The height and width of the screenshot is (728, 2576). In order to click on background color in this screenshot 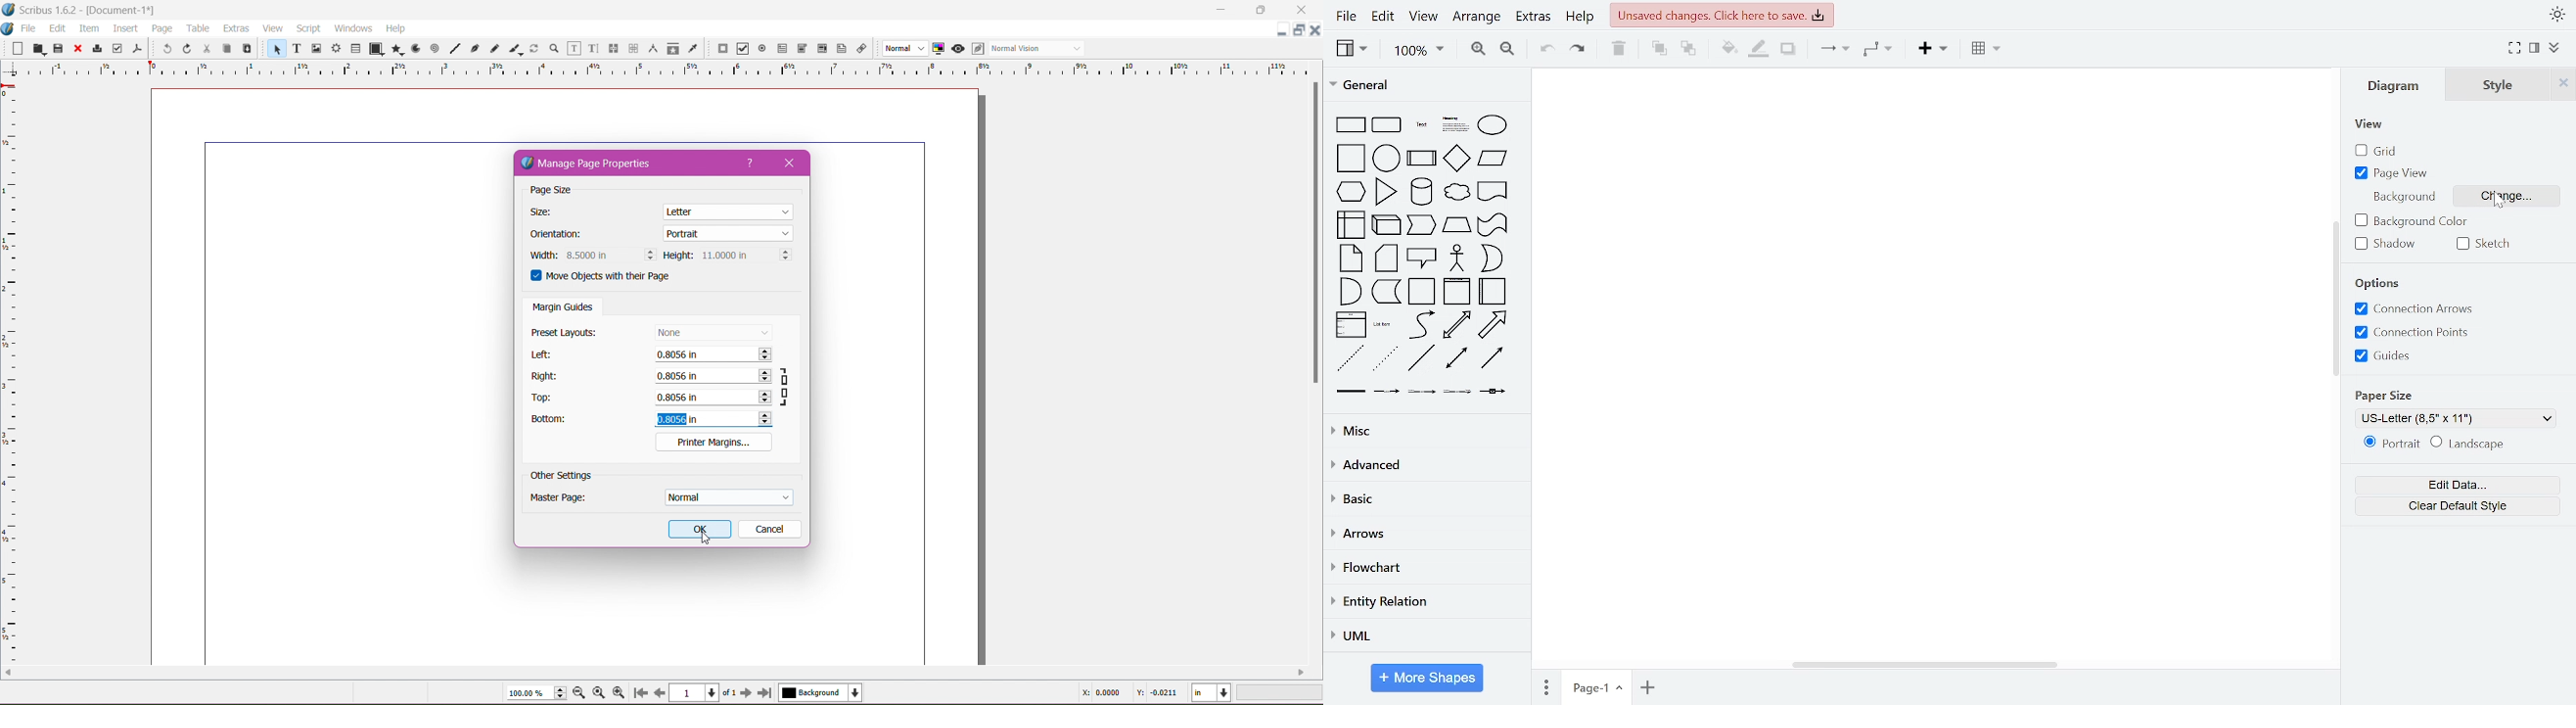, I will do `click(2410, 220)`.